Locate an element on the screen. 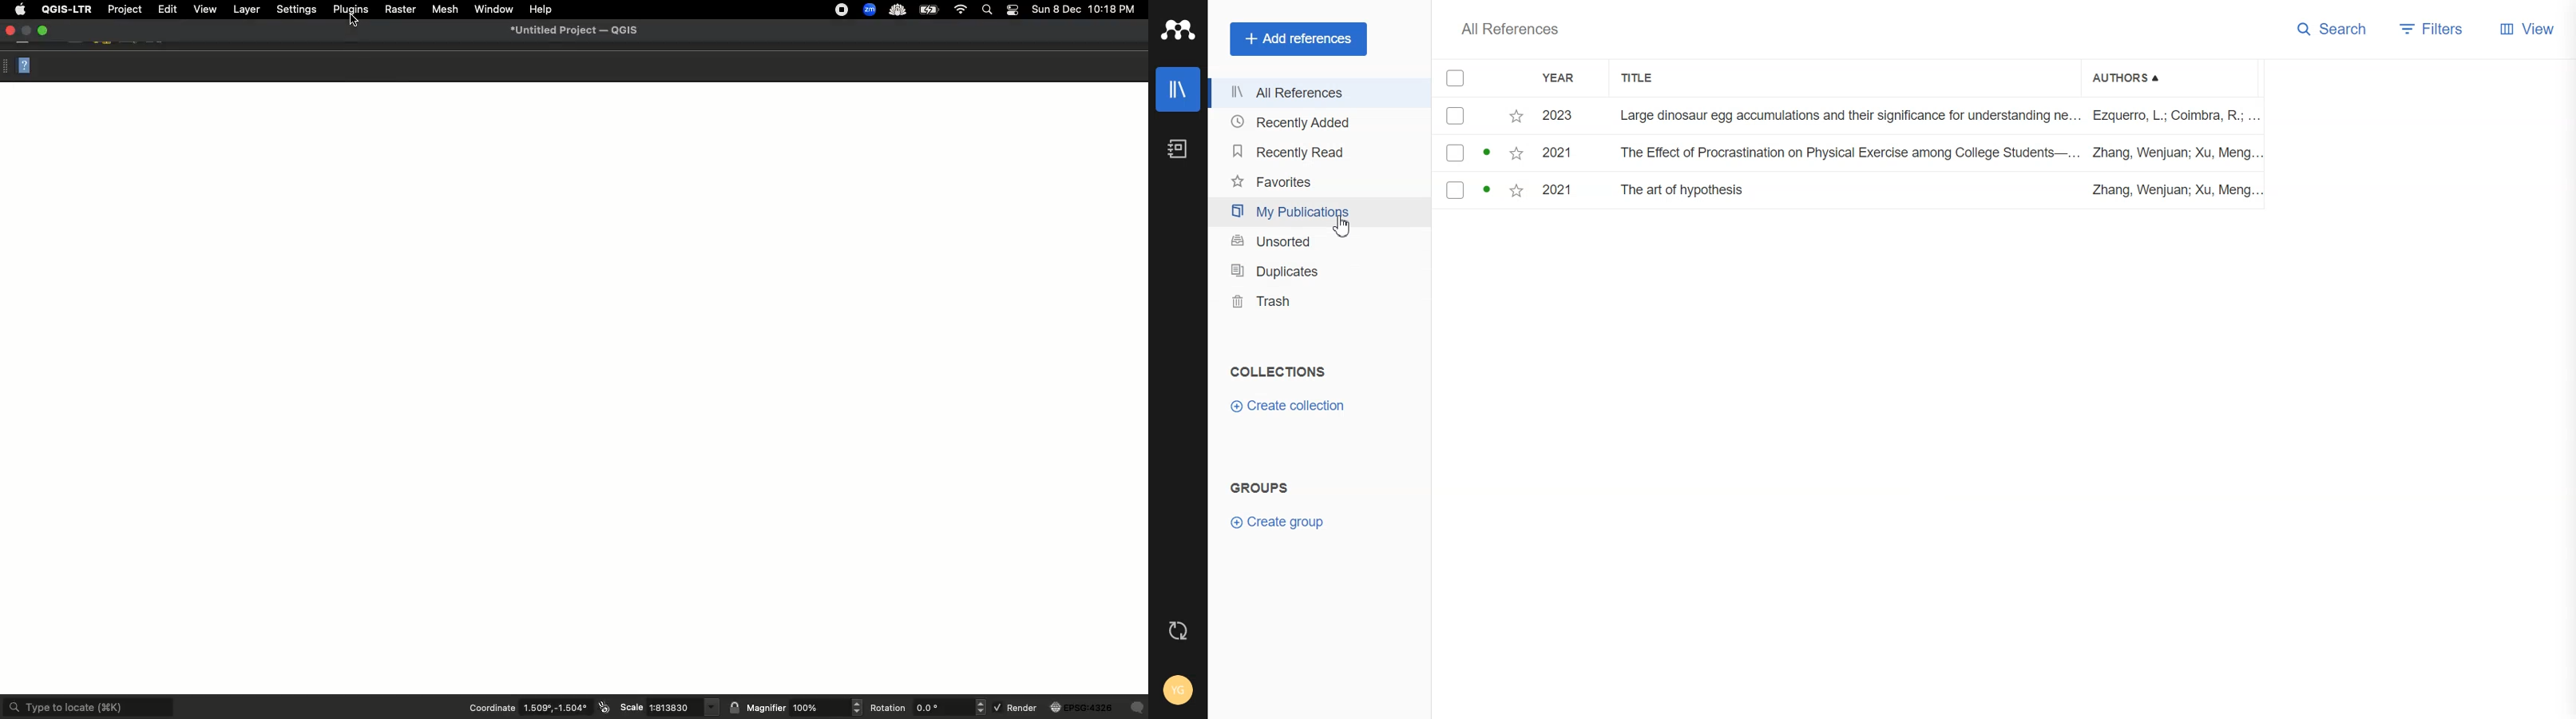 Image resolution: width=2576 pixels, height=728 pixels. Year is located at coordinates (1568, 79).